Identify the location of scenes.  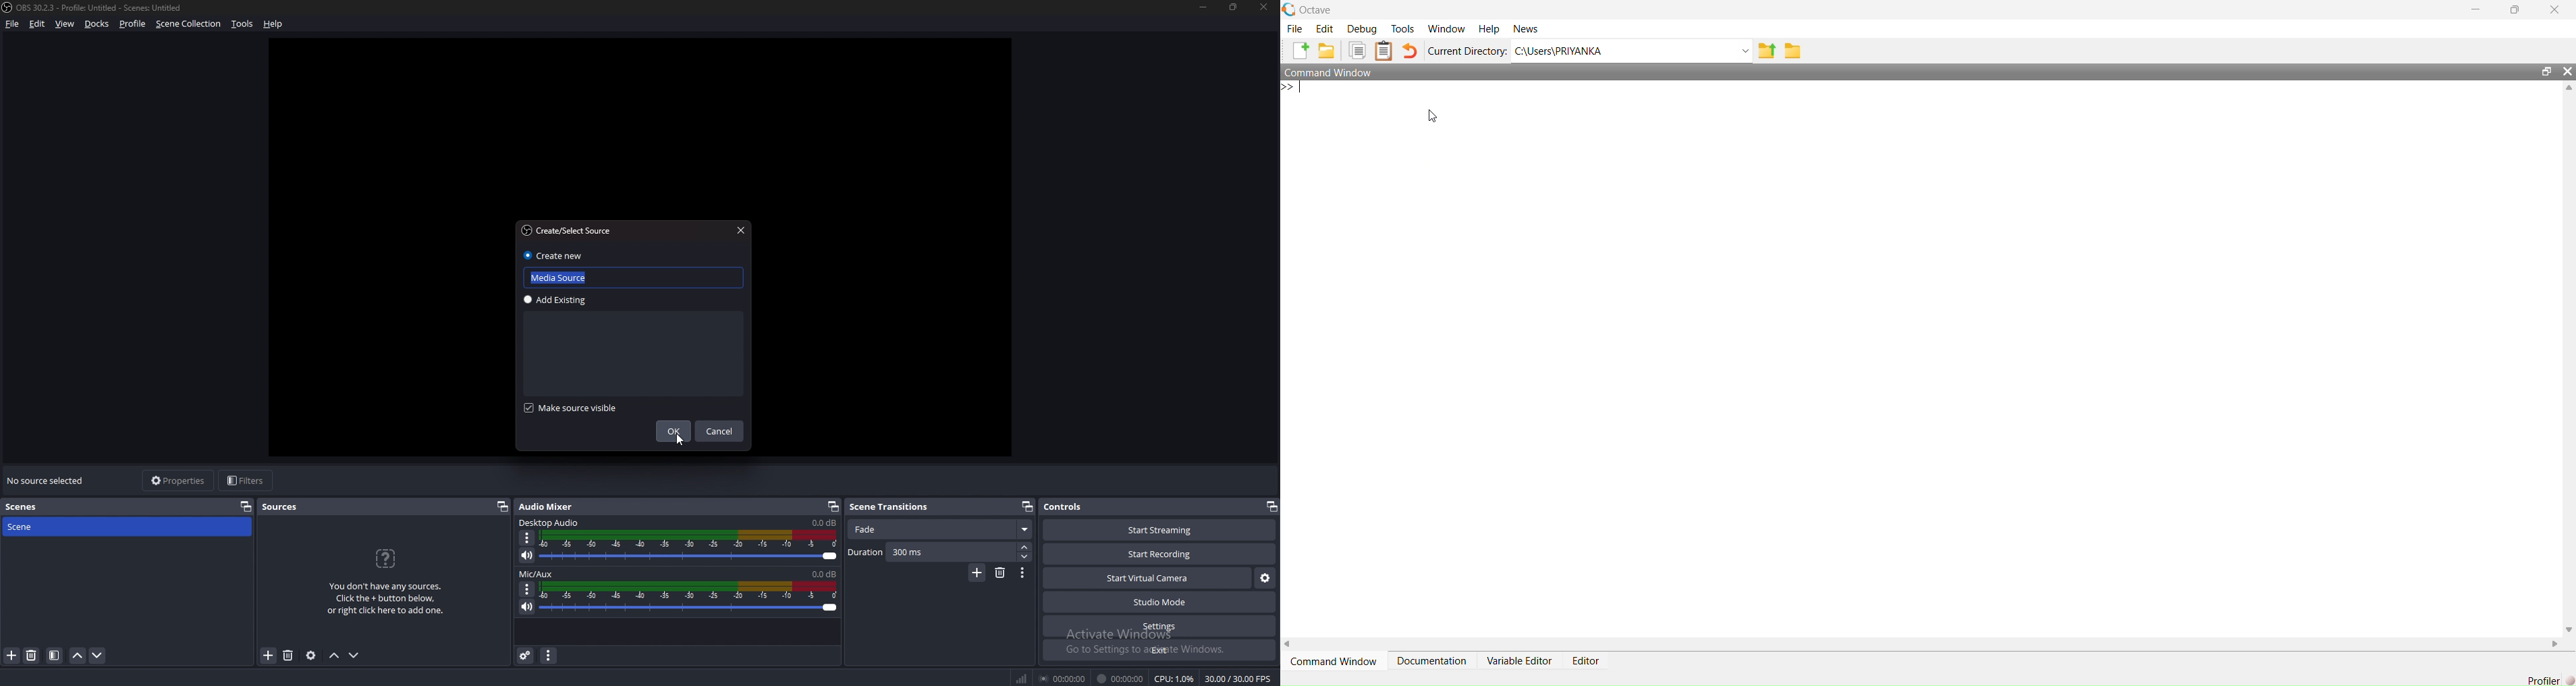
(28, 506).